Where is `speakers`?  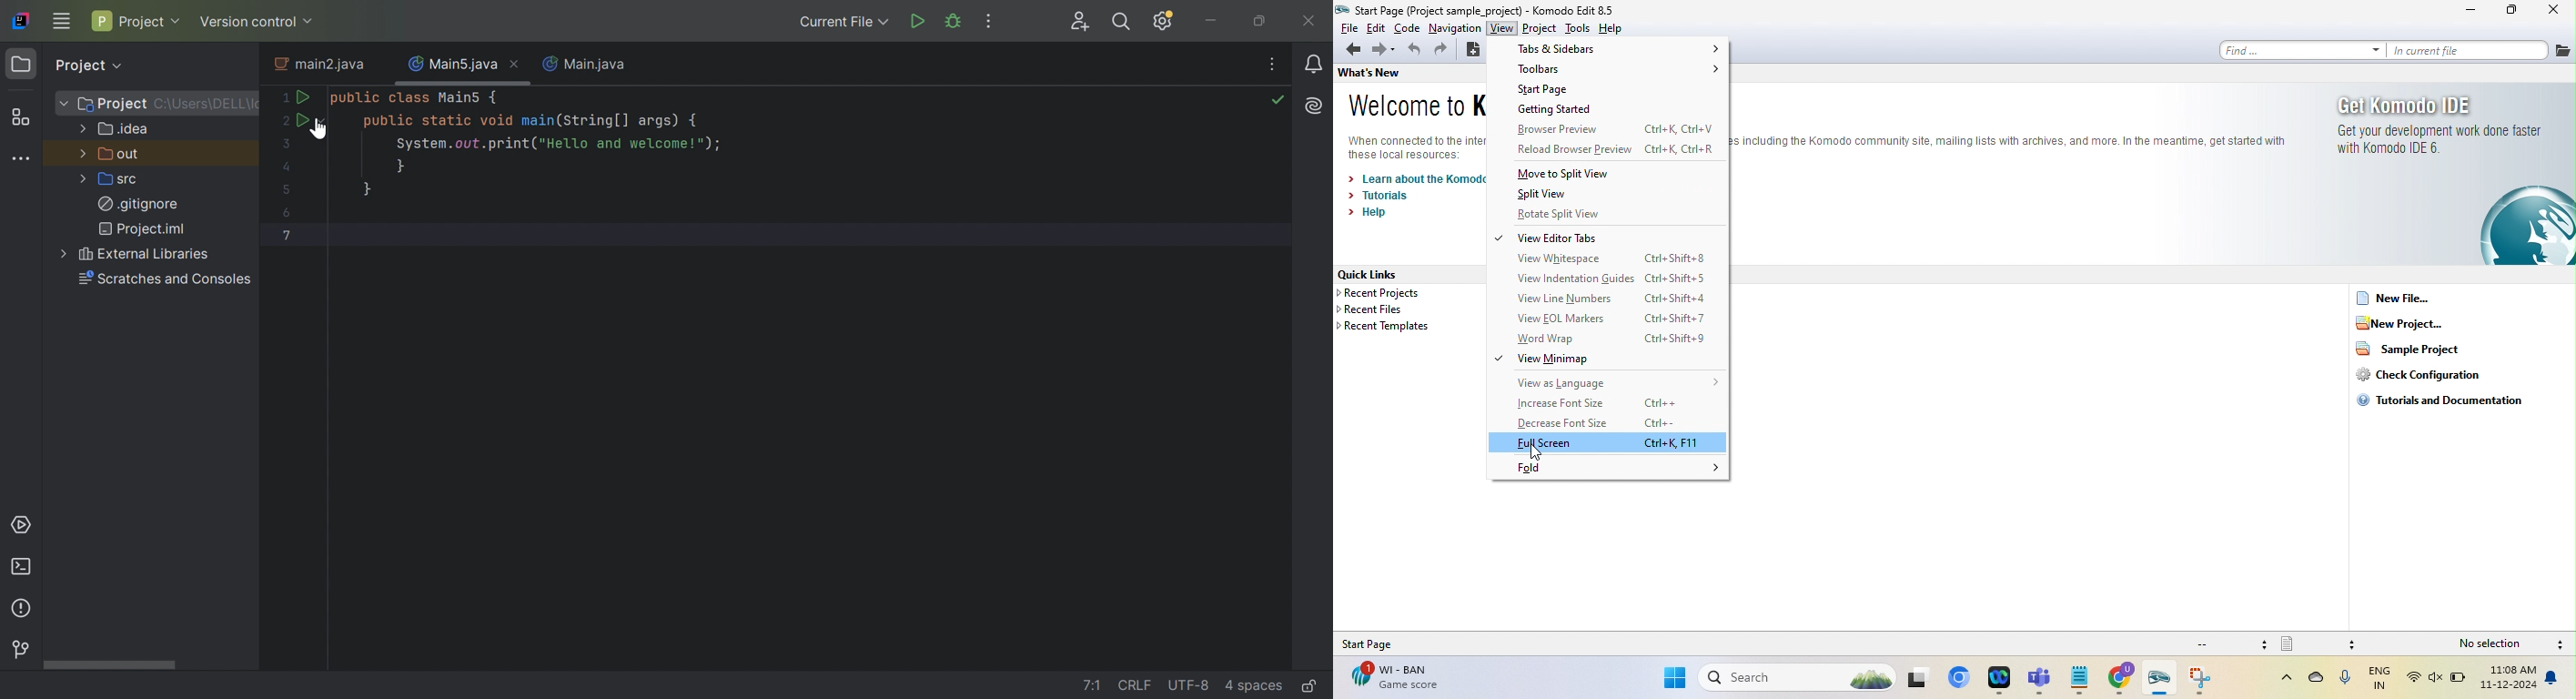 speakers is located at coordinates (2437, 679).